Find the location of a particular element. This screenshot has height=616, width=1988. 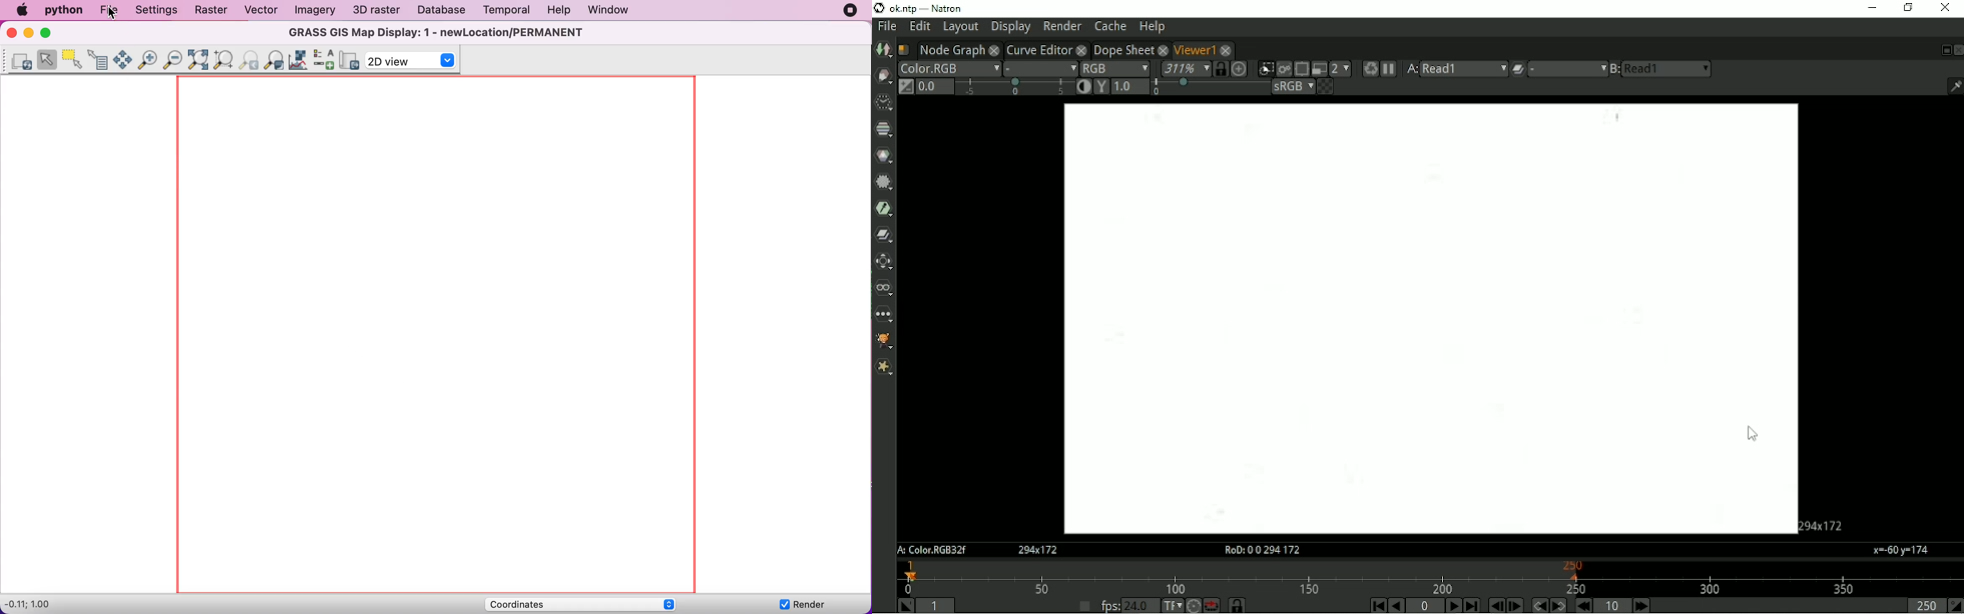

Previous increment is located at coordinates (1583, 606).